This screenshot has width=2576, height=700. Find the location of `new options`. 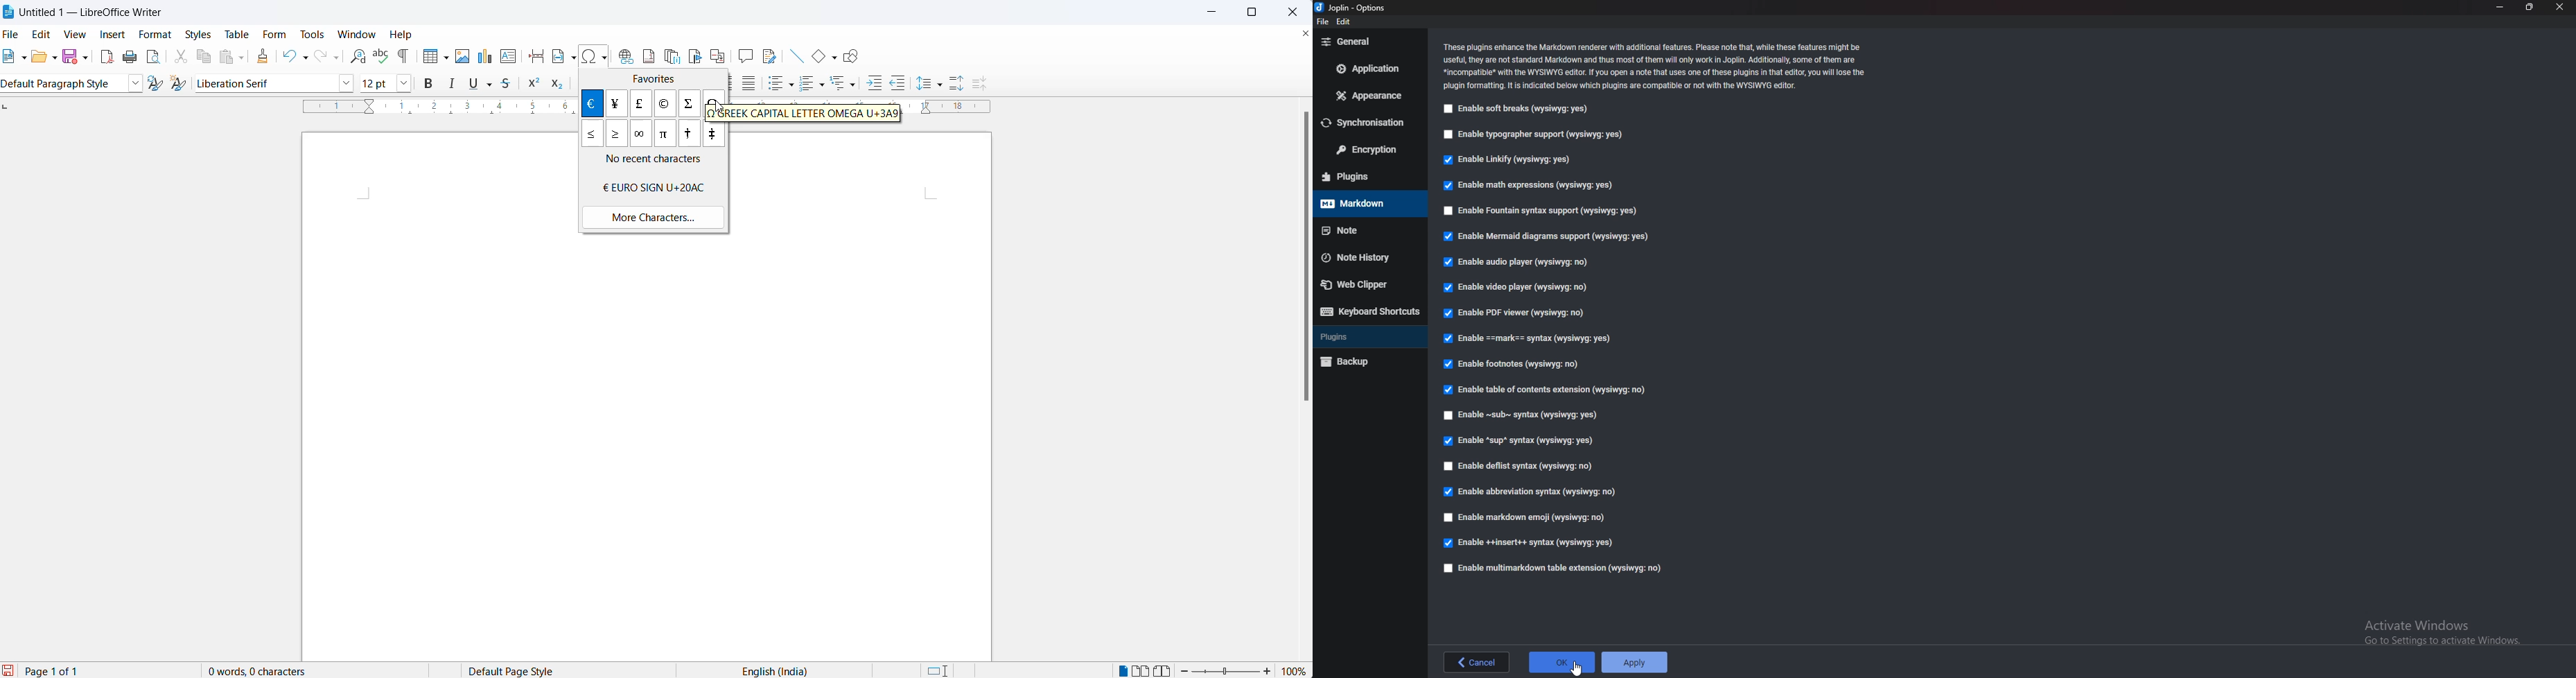

new options is located at coordinates (25, 58).